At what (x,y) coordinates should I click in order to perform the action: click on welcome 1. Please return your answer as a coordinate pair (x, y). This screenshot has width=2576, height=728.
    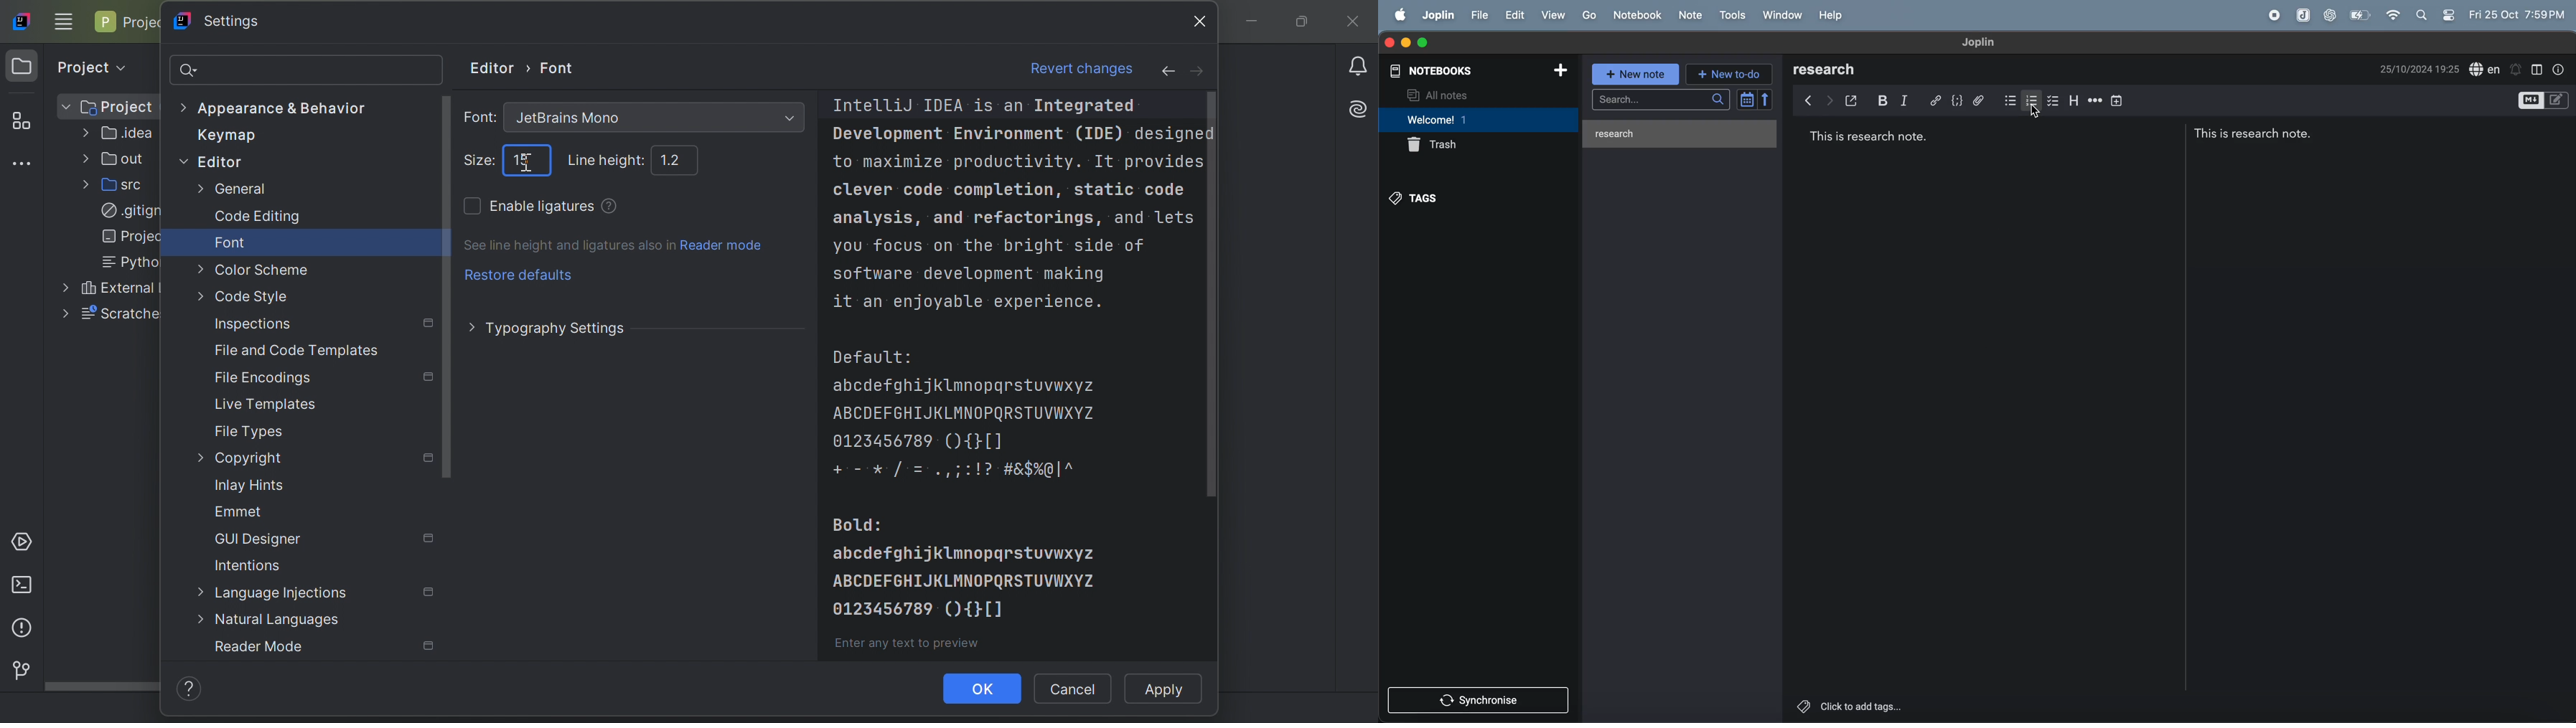
    Looking at the image, I should click on (1481, 119).